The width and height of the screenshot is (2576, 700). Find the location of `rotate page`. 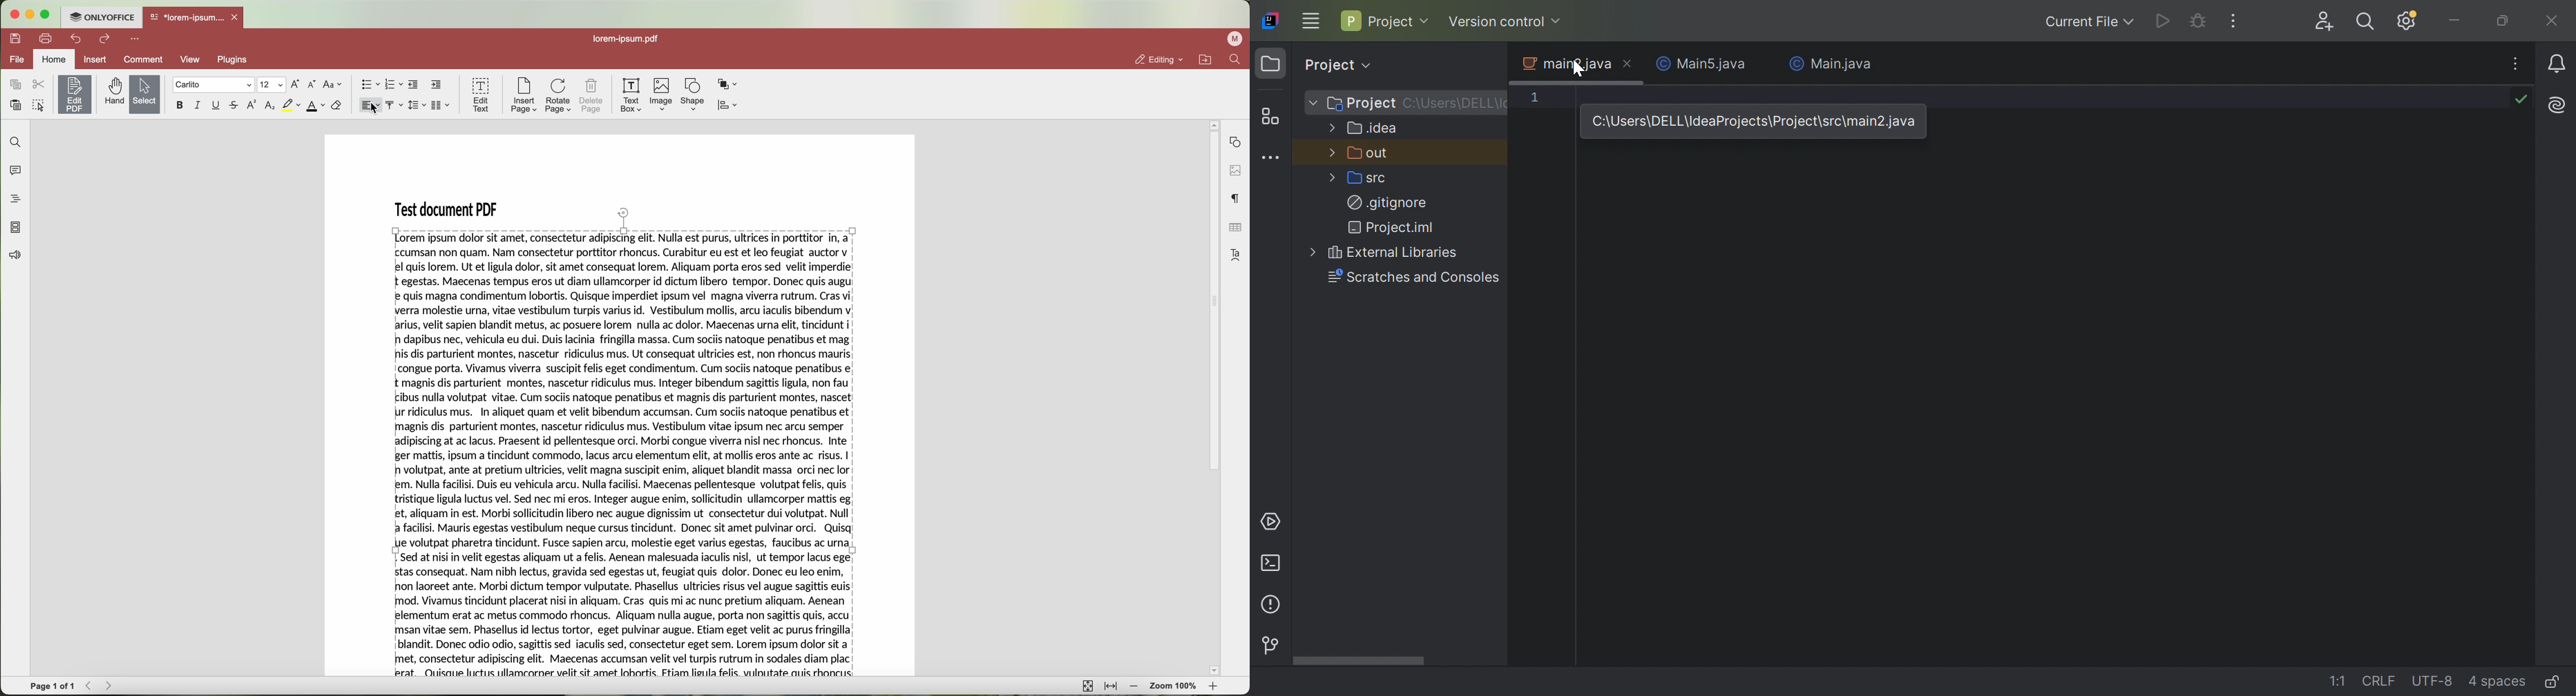

rotate page is located at coordinates (559, 96).